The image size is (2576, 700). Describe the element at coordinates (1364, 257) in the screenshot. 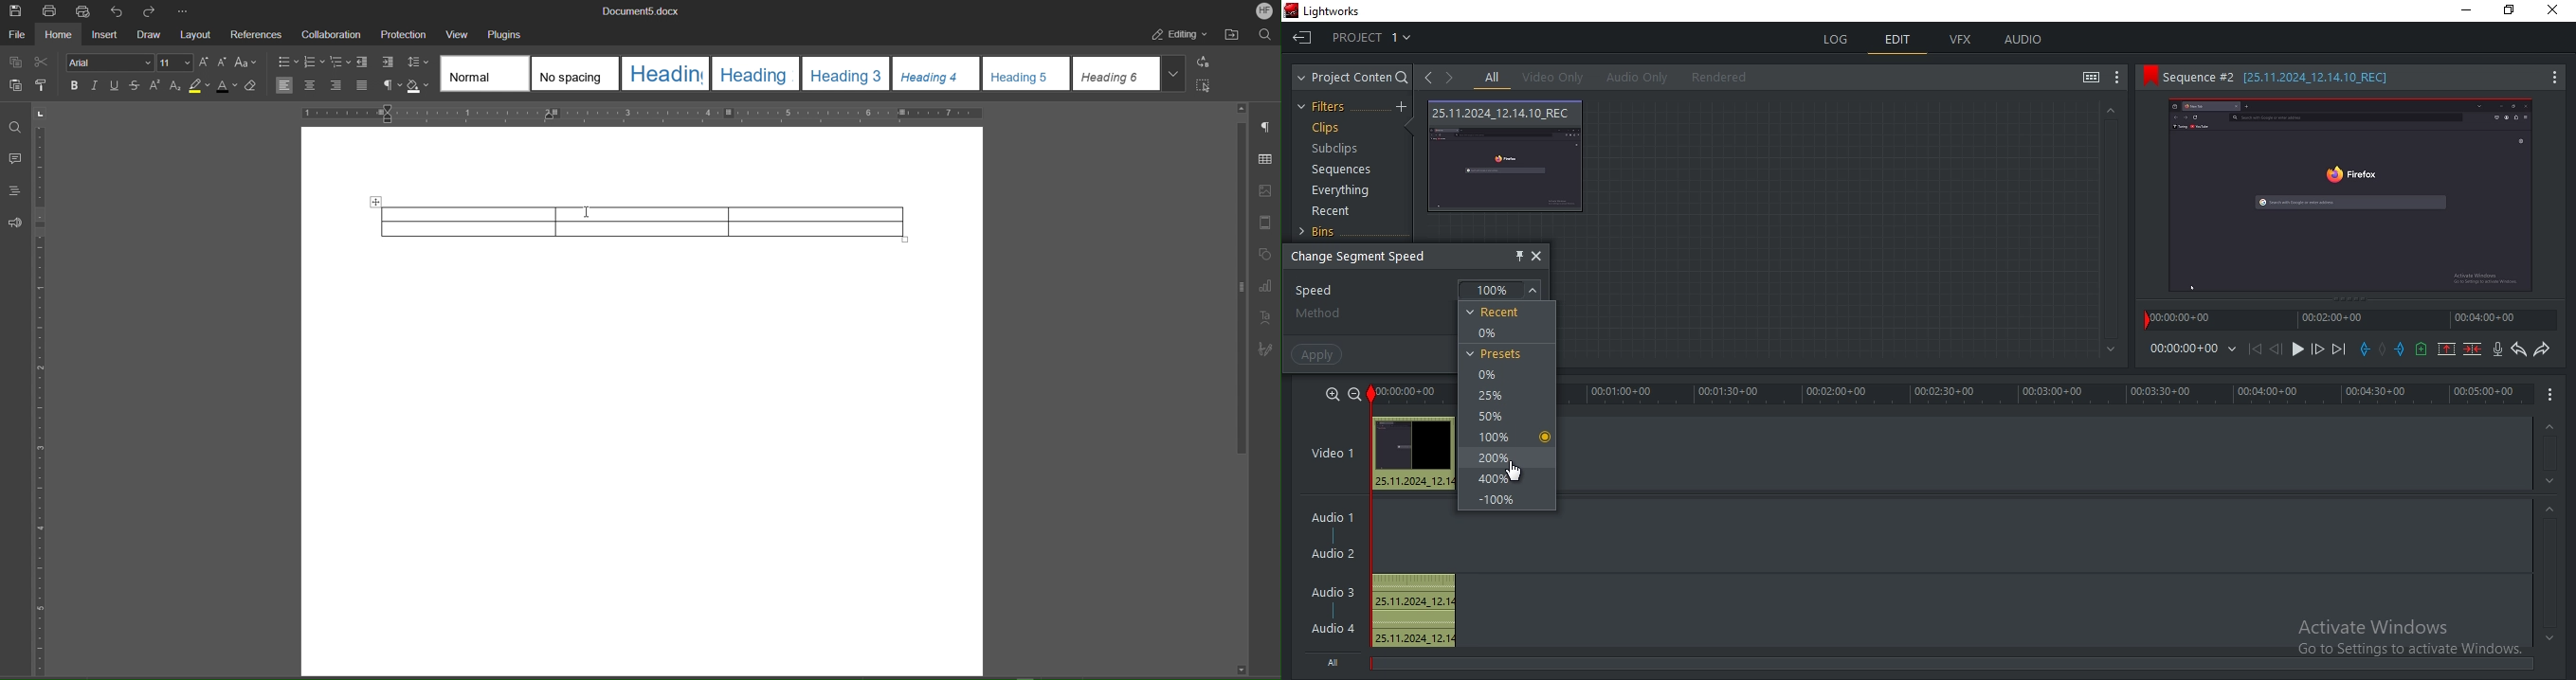

I see `change segment speed ` at that location.